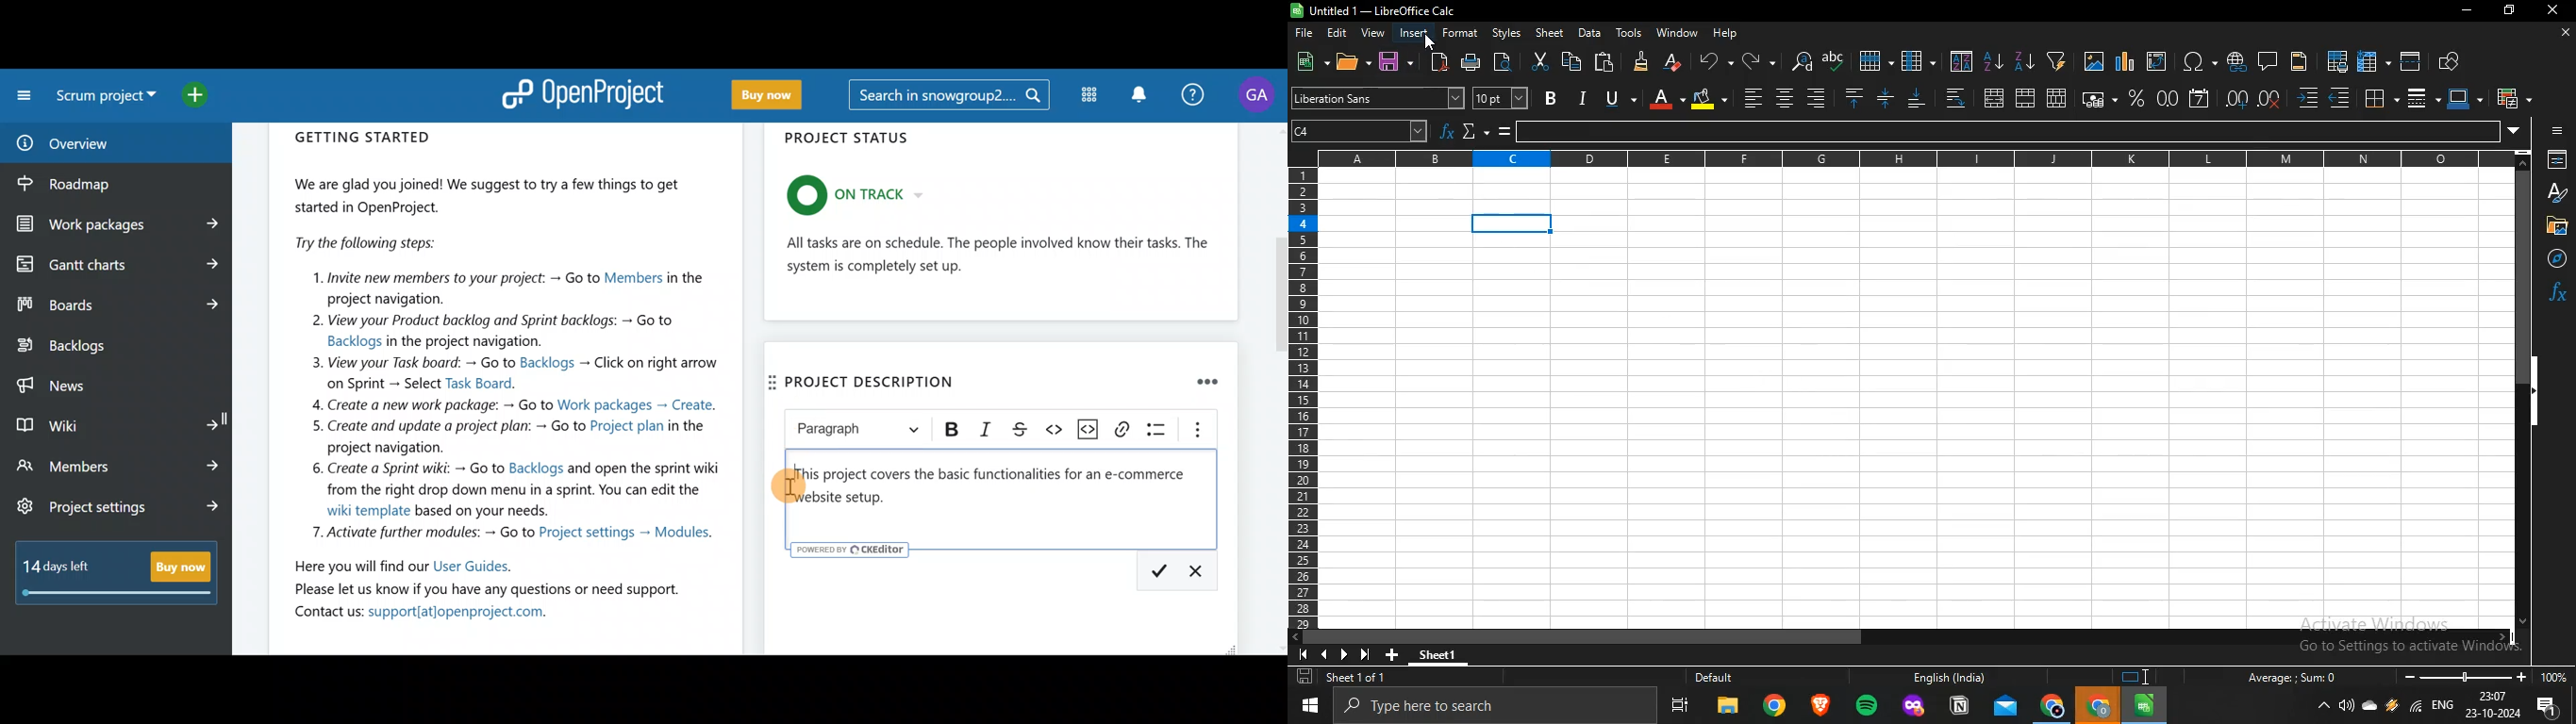  What do you see at coordinates (1339, 31) in the screenshot?
I see `edit` at bounding box center [1339, 31].